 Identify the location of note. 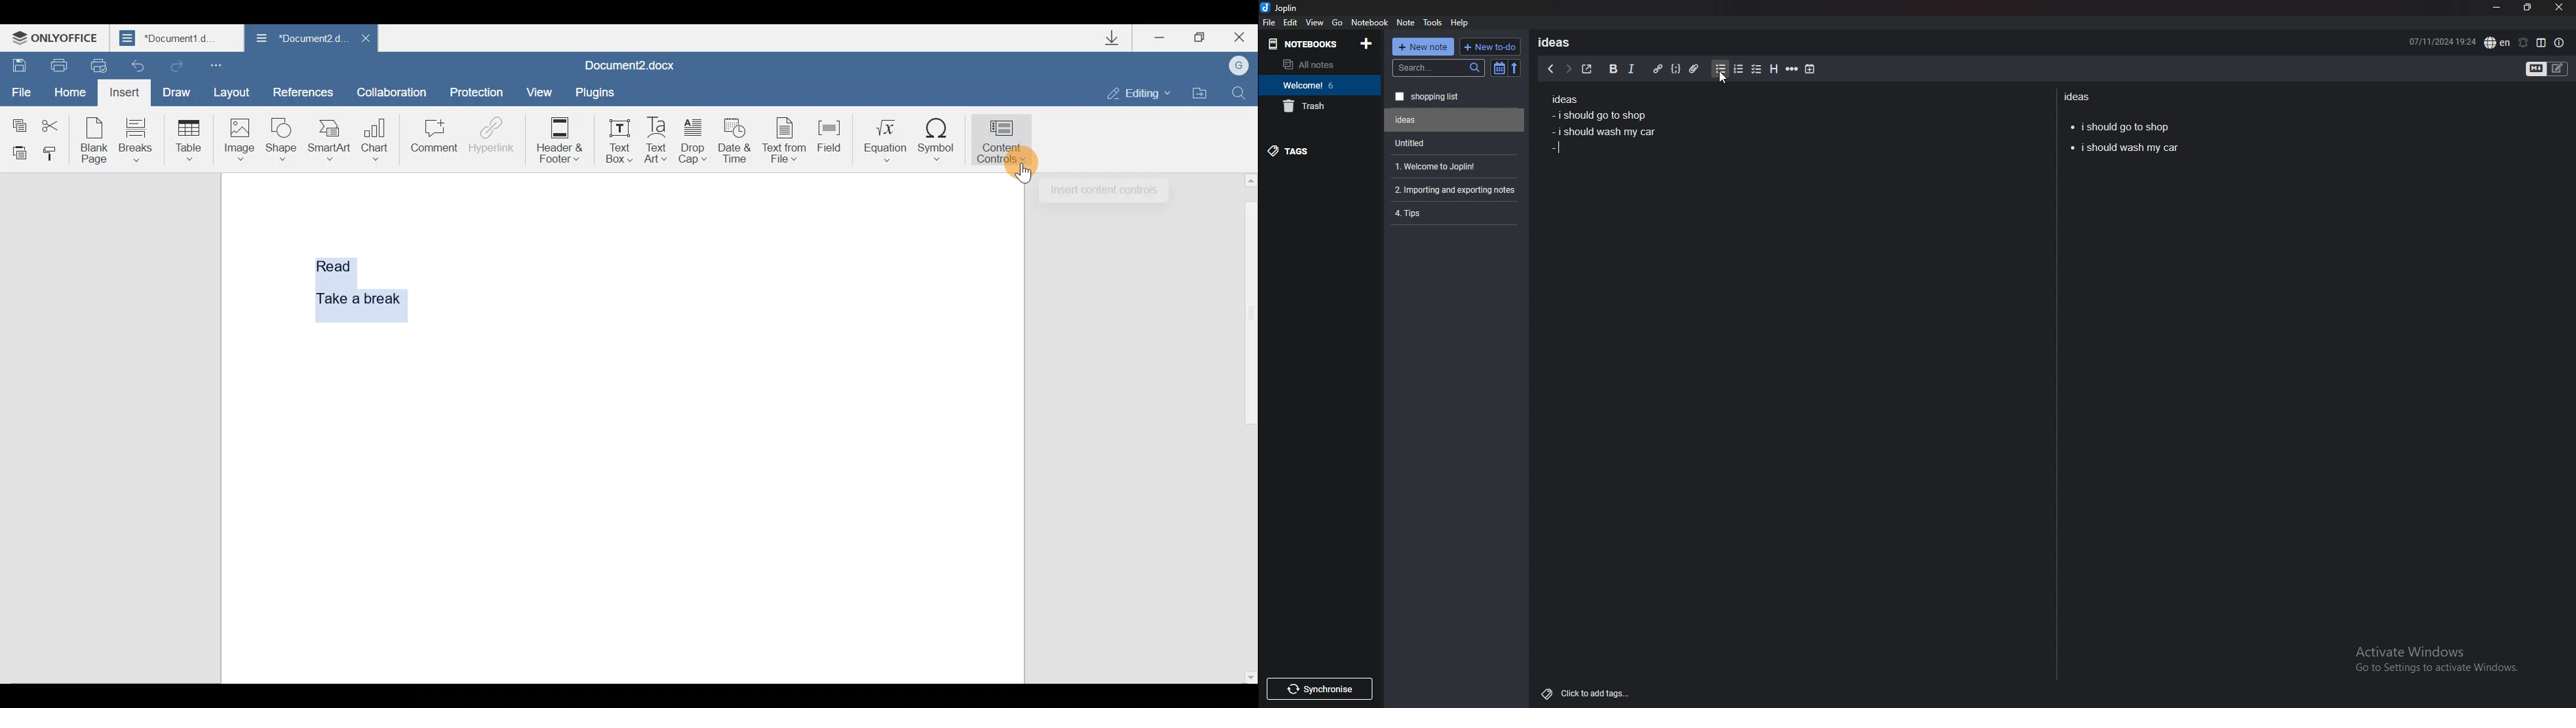
(1406, 23).